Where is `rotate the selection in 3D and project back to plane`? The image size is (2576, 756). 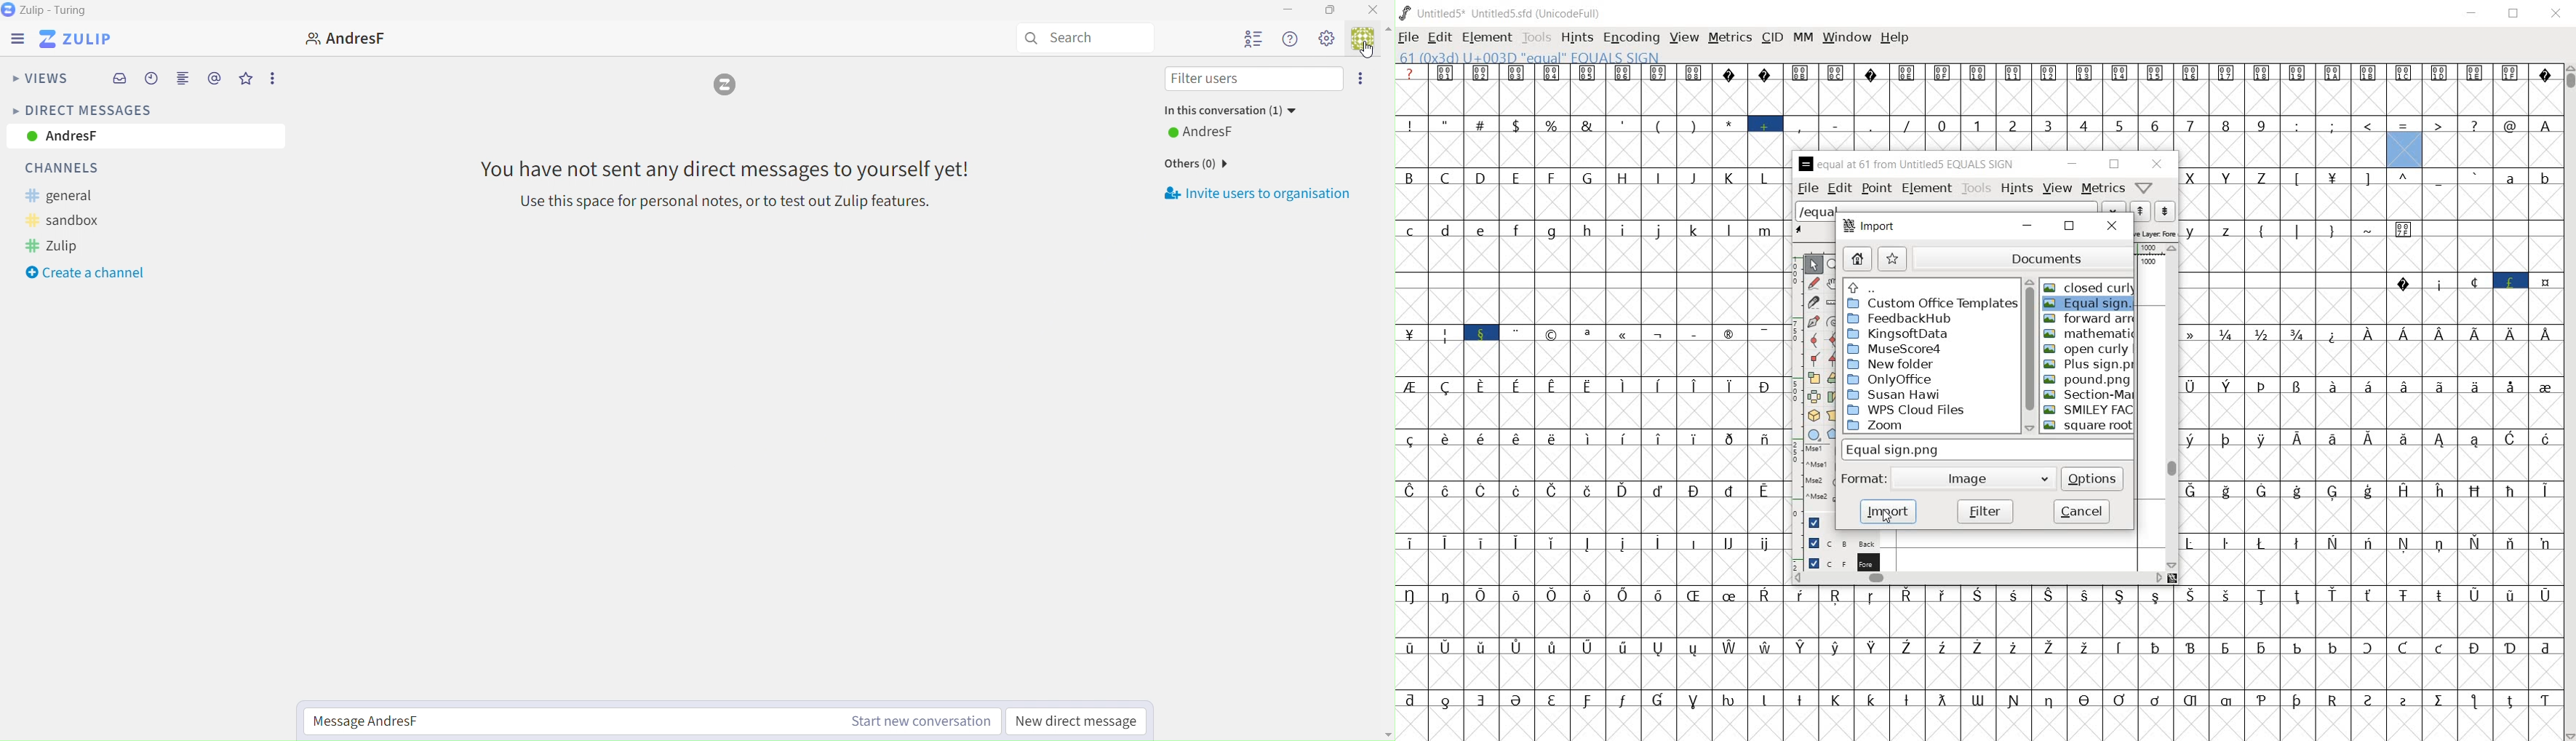 rotate the selection in 3D and project back to plane is located at coordinates (1813, 415).